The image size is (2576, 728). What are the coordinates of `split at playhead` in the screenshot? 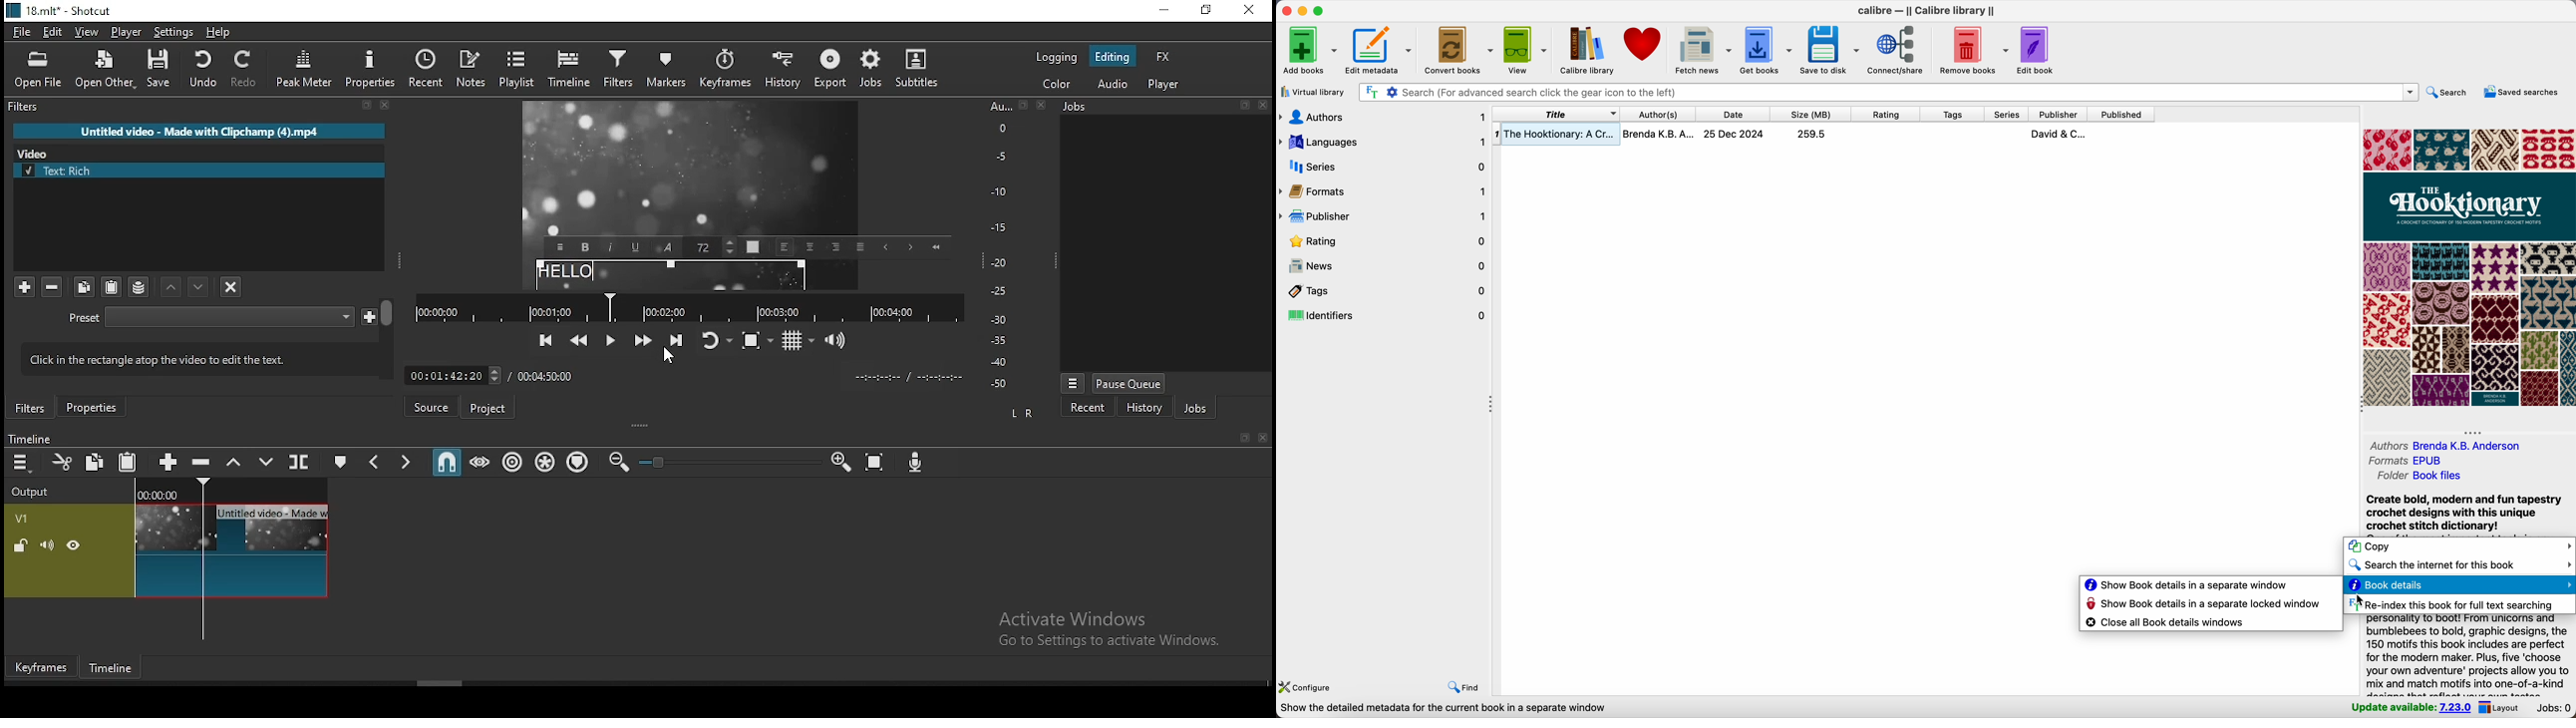 It's located at (300, 461).